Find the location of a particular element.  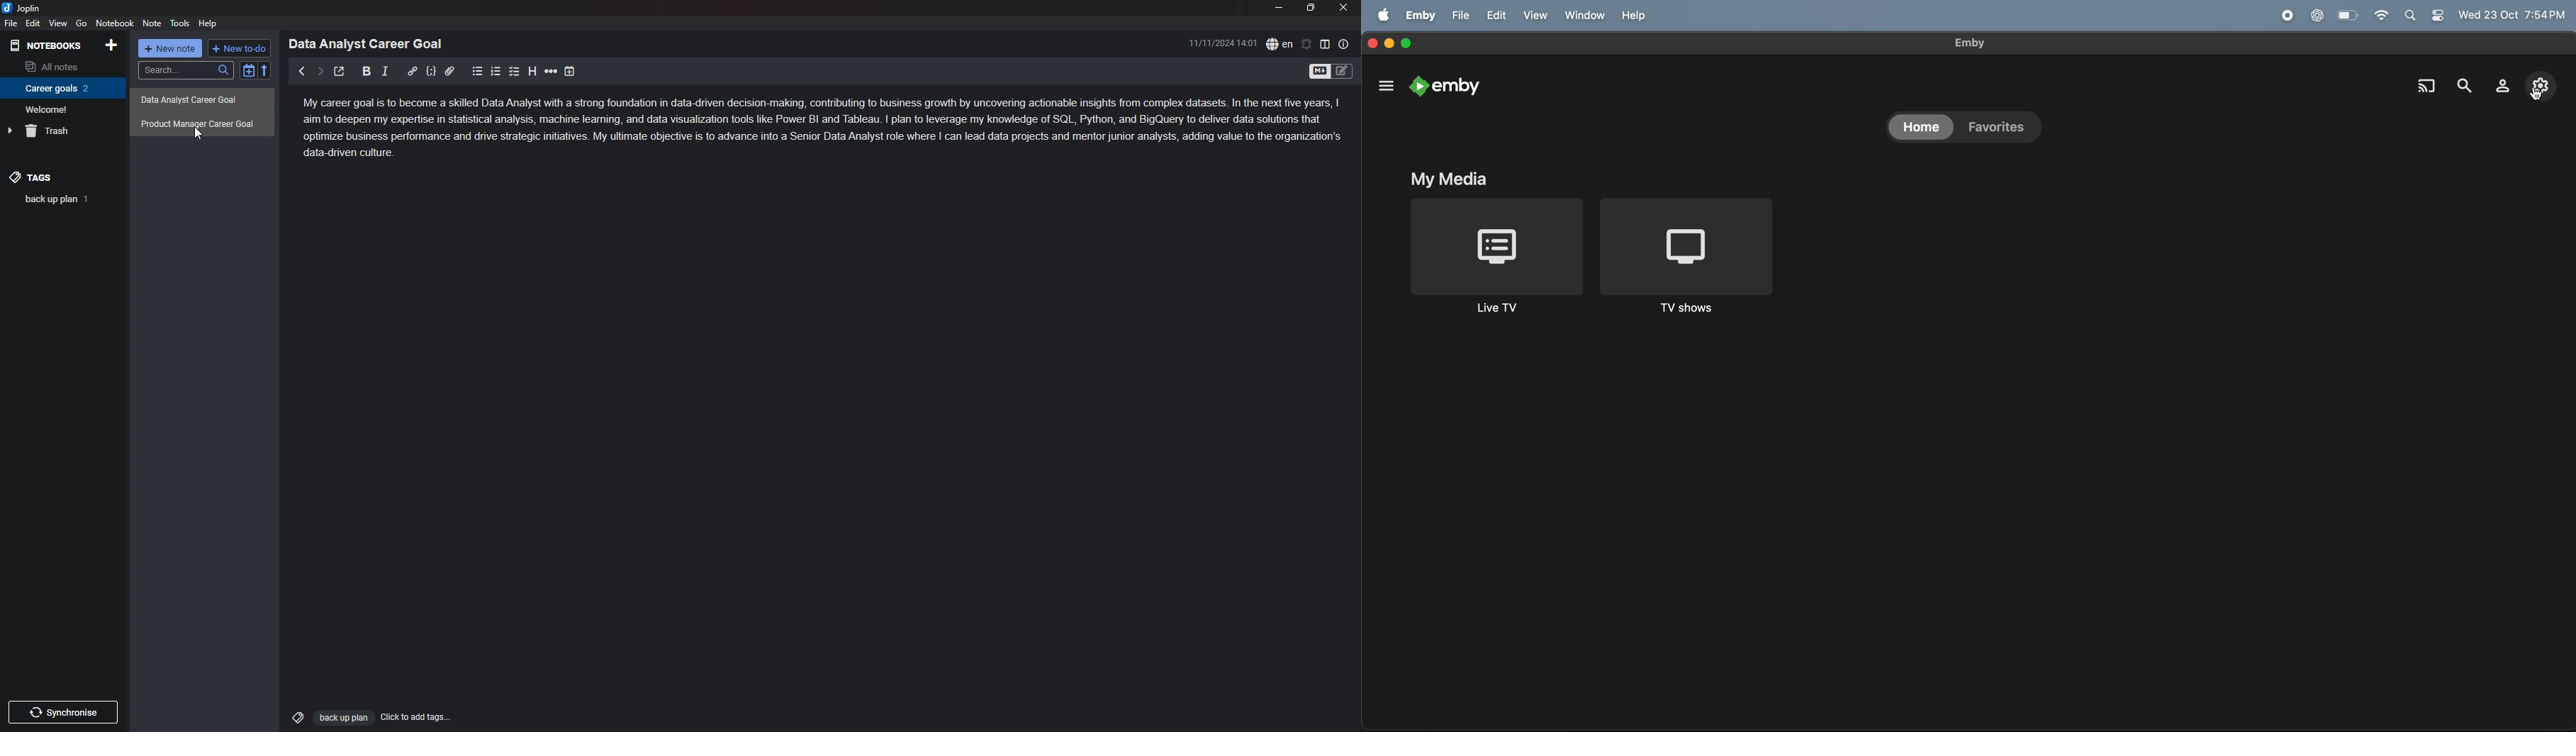

go is located at coordinates (82, 23).